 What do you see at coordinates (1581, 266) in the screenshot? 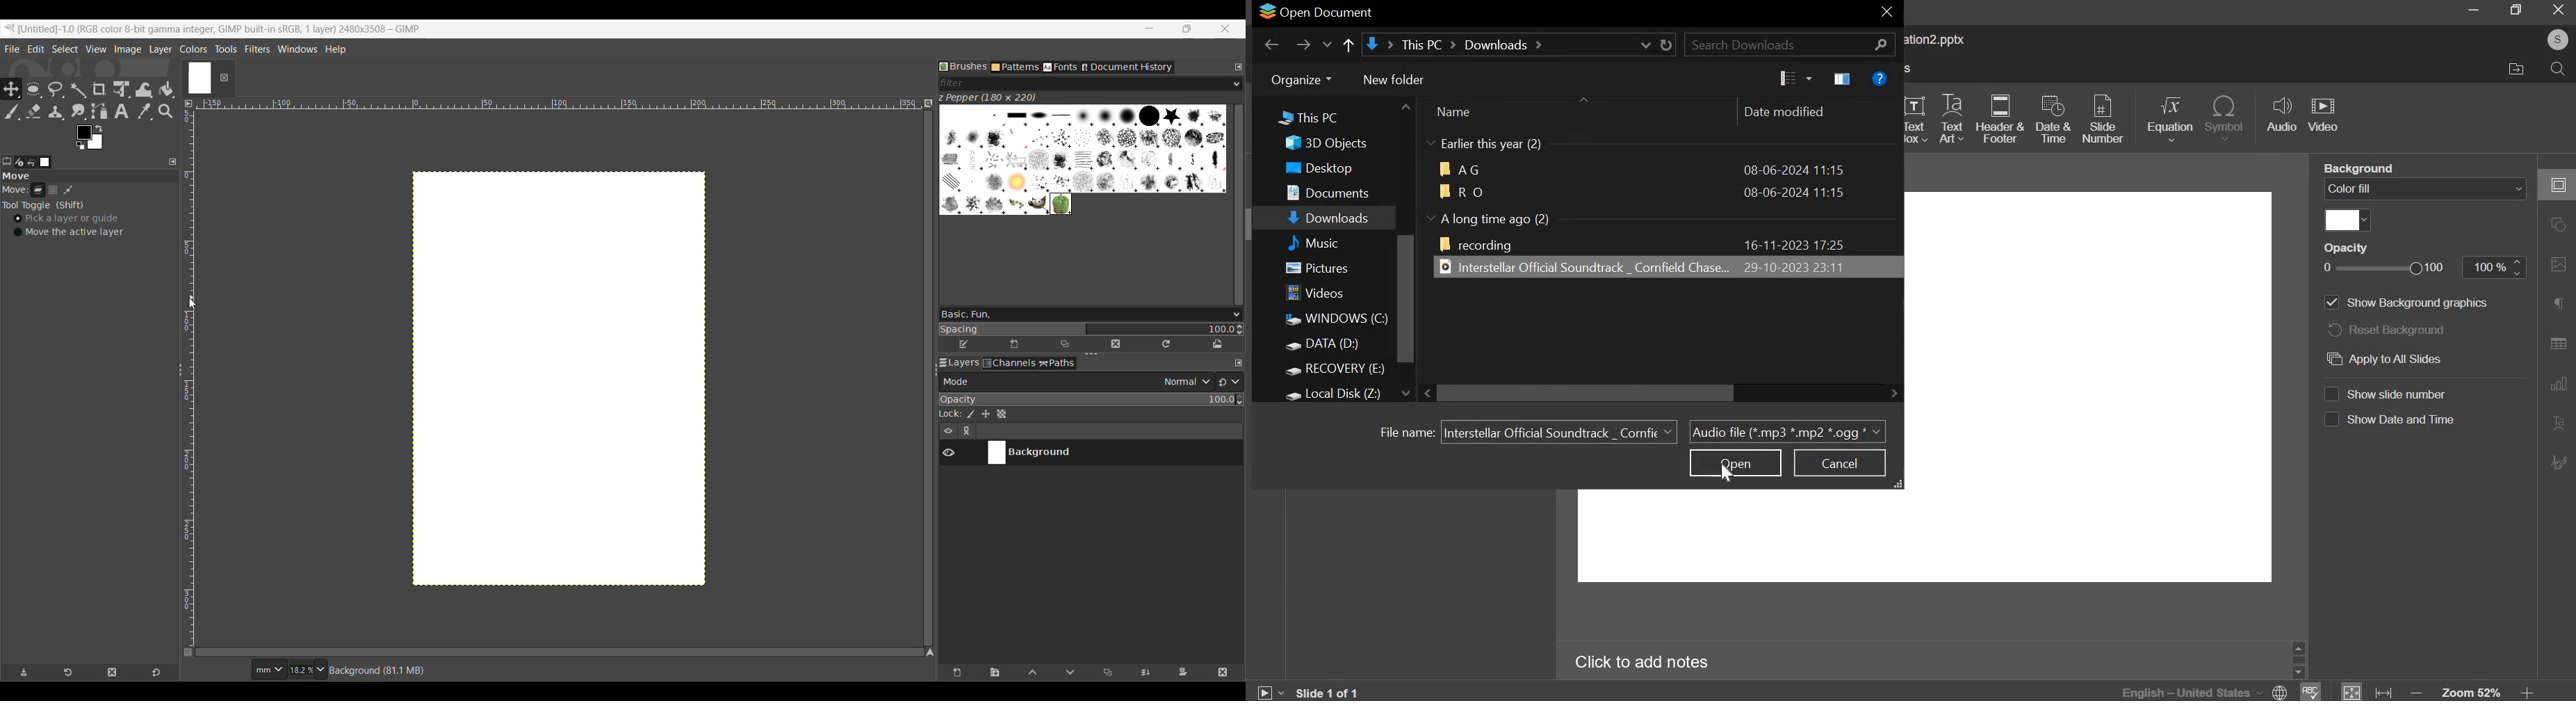
I see `audio file` at bounding box center [1581, 266].